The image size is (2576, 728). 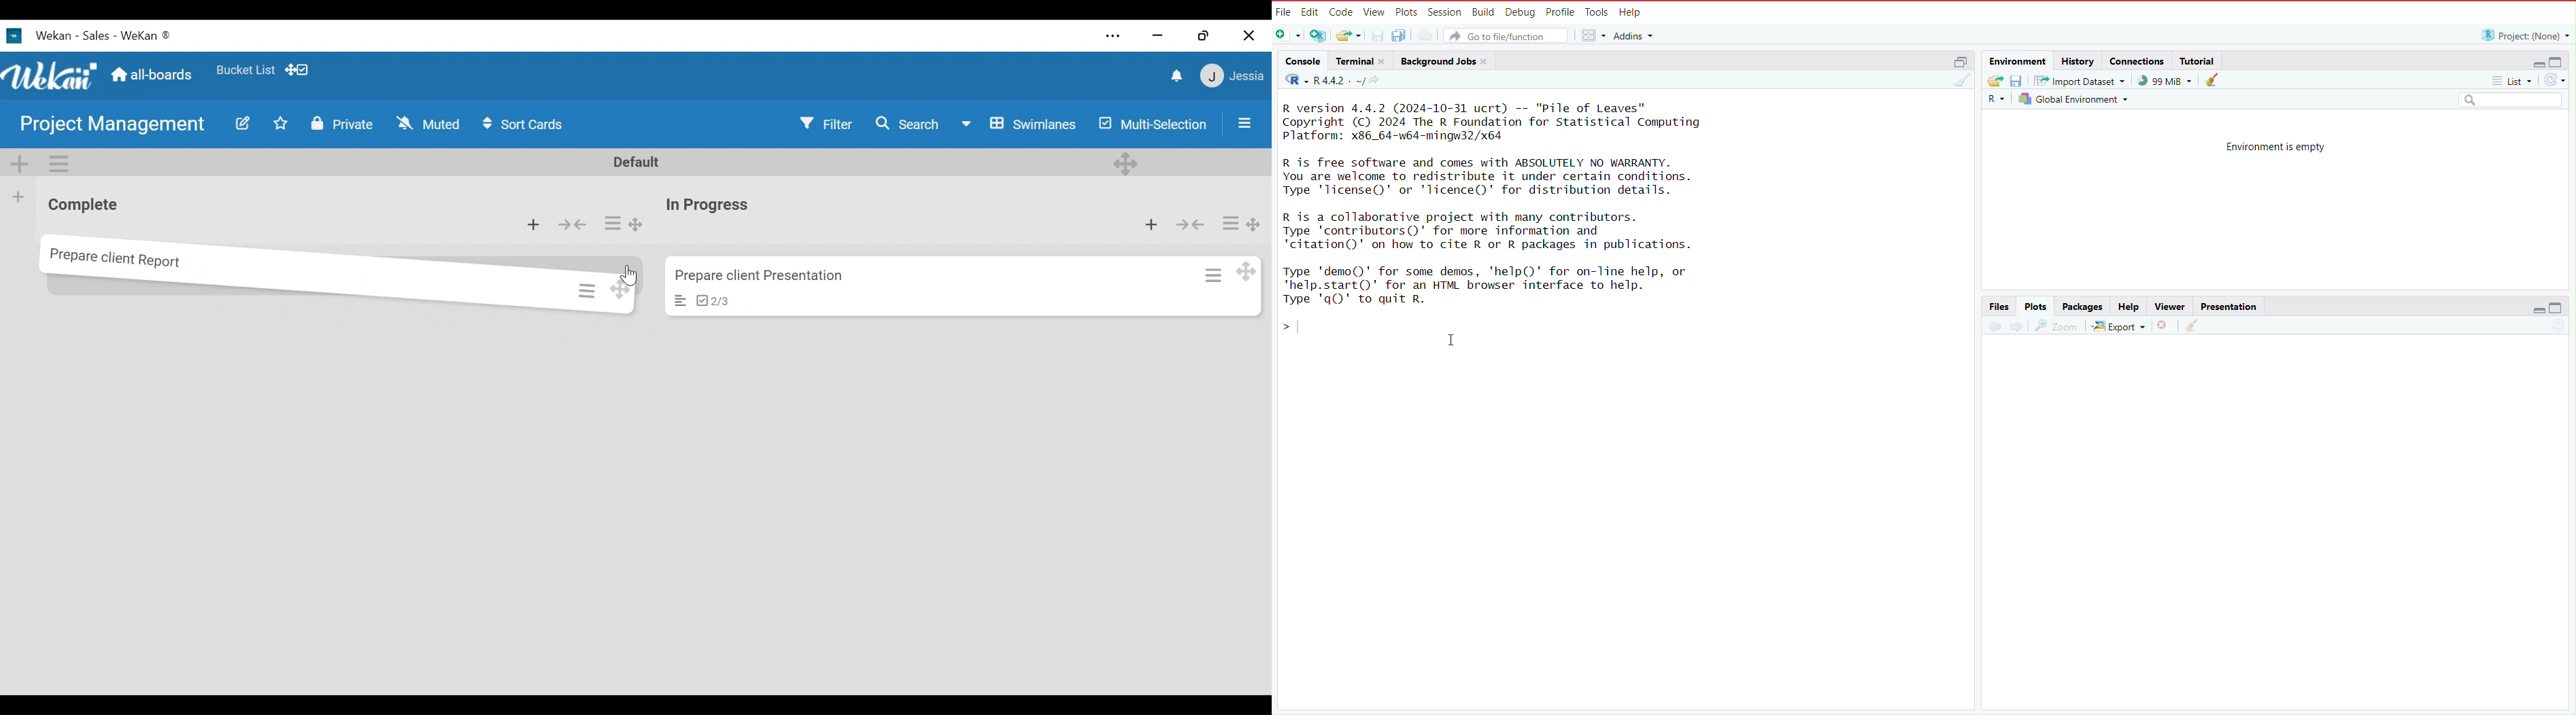 What do you see at coordinates (1446, 10) in the screenshot?
I see `session` at bounding box center [1446, 10].